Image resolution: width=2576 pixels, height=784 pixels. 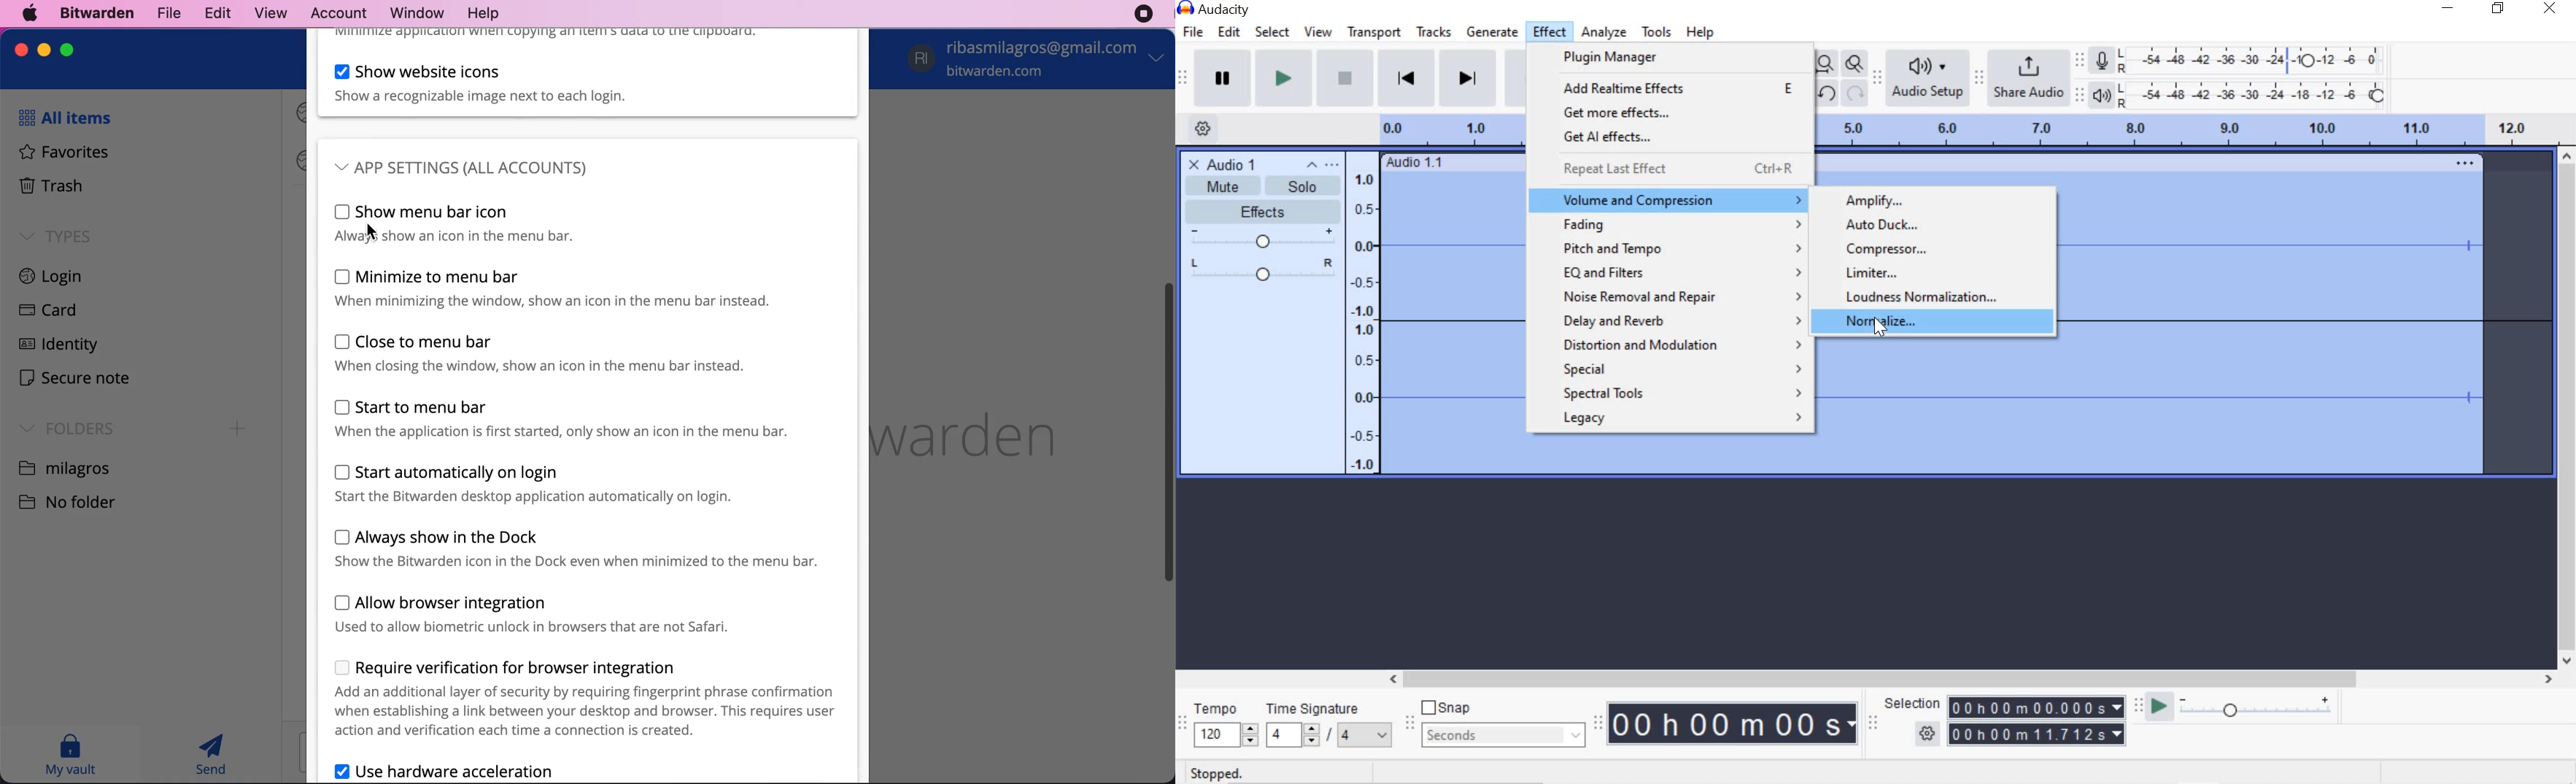 I want to click on Timeline option, so click(x=1197, y=127).